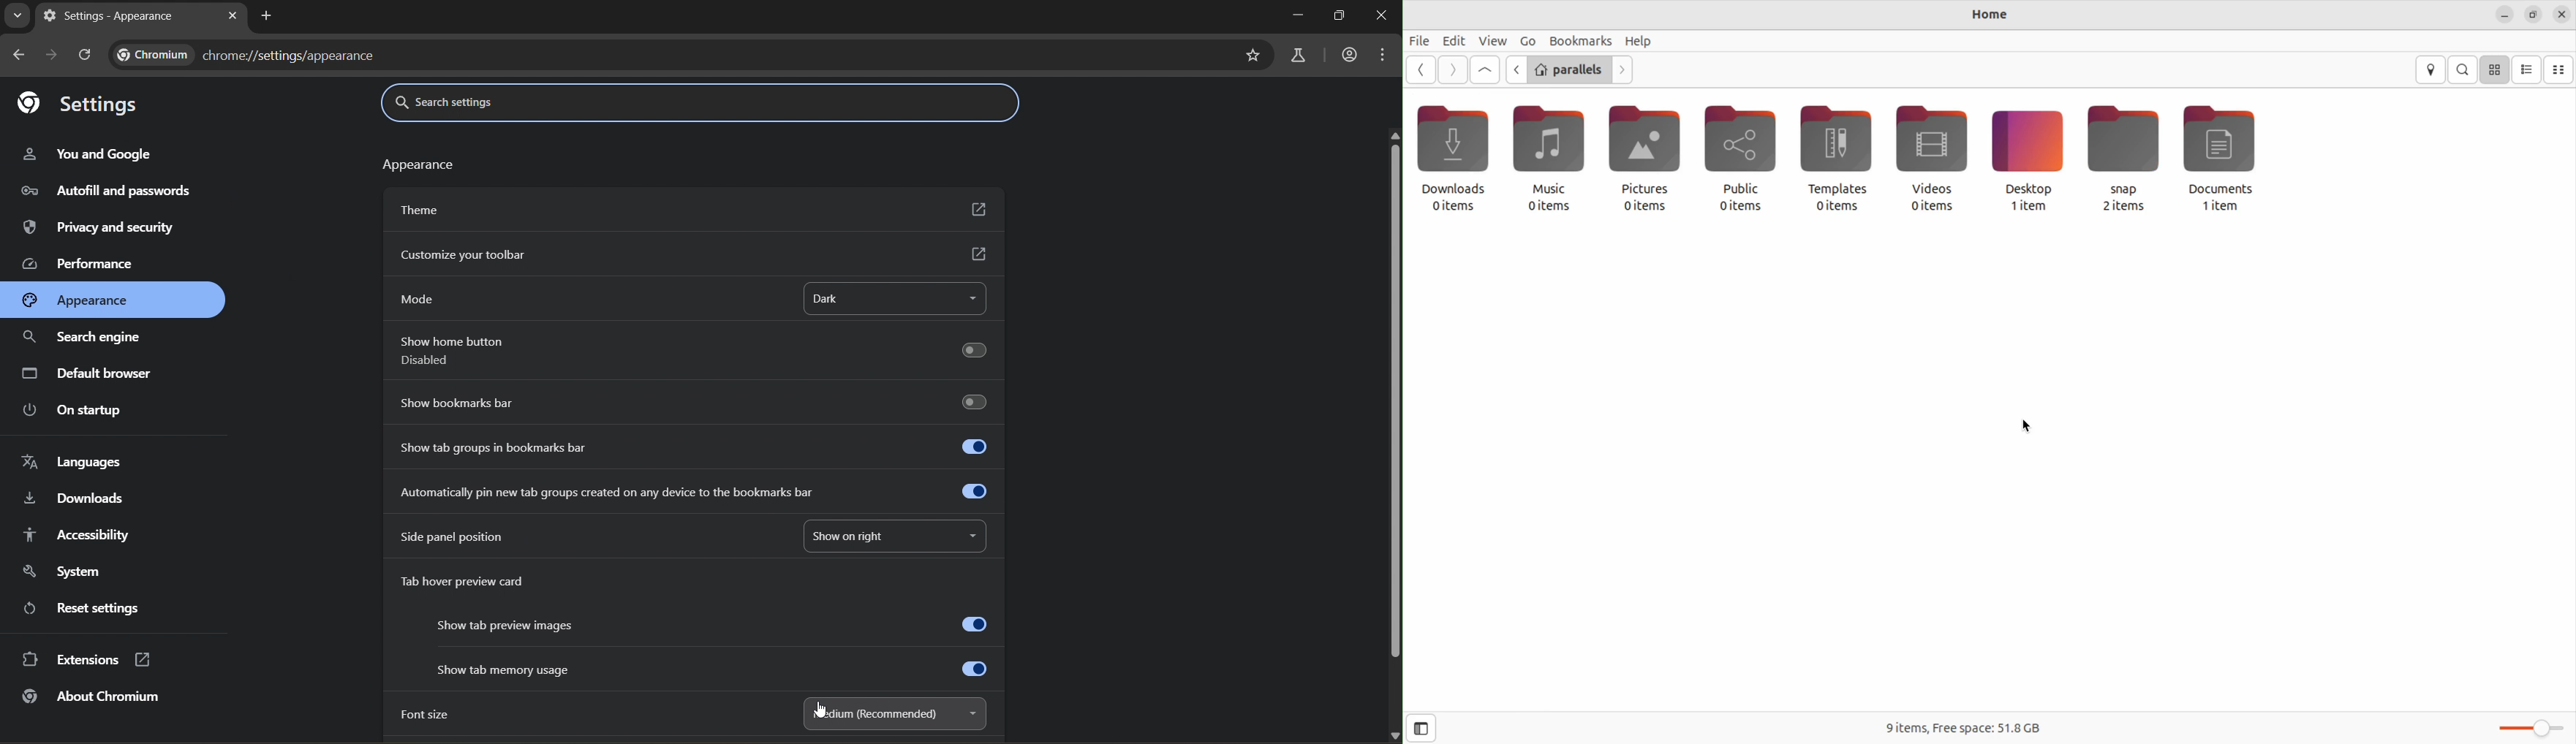 Image resolution: width=2576 pixels, height=756 pixels. What do you see at coordinates (513, 101) in the screenshot?
I see `search settings` at bounding box center [513, 101].